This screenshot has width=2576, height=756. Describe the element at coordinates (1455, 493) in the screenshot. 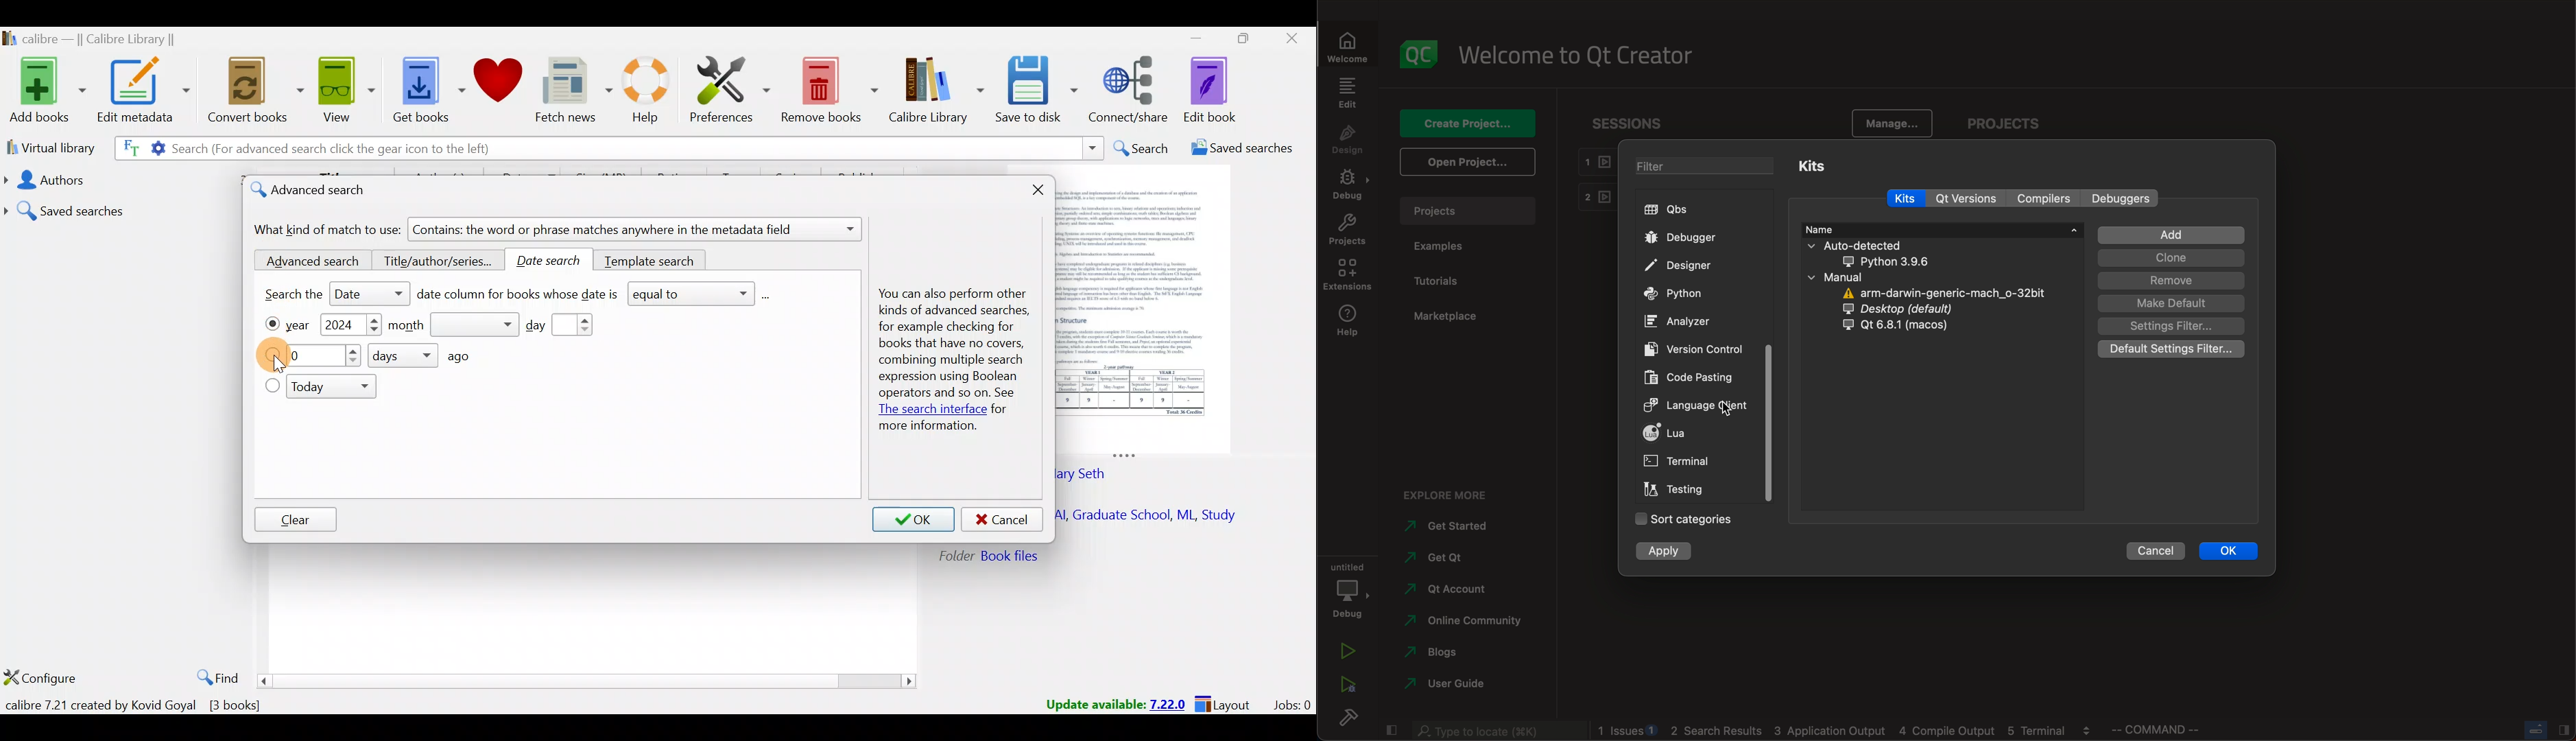

I see `explore more` at that location.